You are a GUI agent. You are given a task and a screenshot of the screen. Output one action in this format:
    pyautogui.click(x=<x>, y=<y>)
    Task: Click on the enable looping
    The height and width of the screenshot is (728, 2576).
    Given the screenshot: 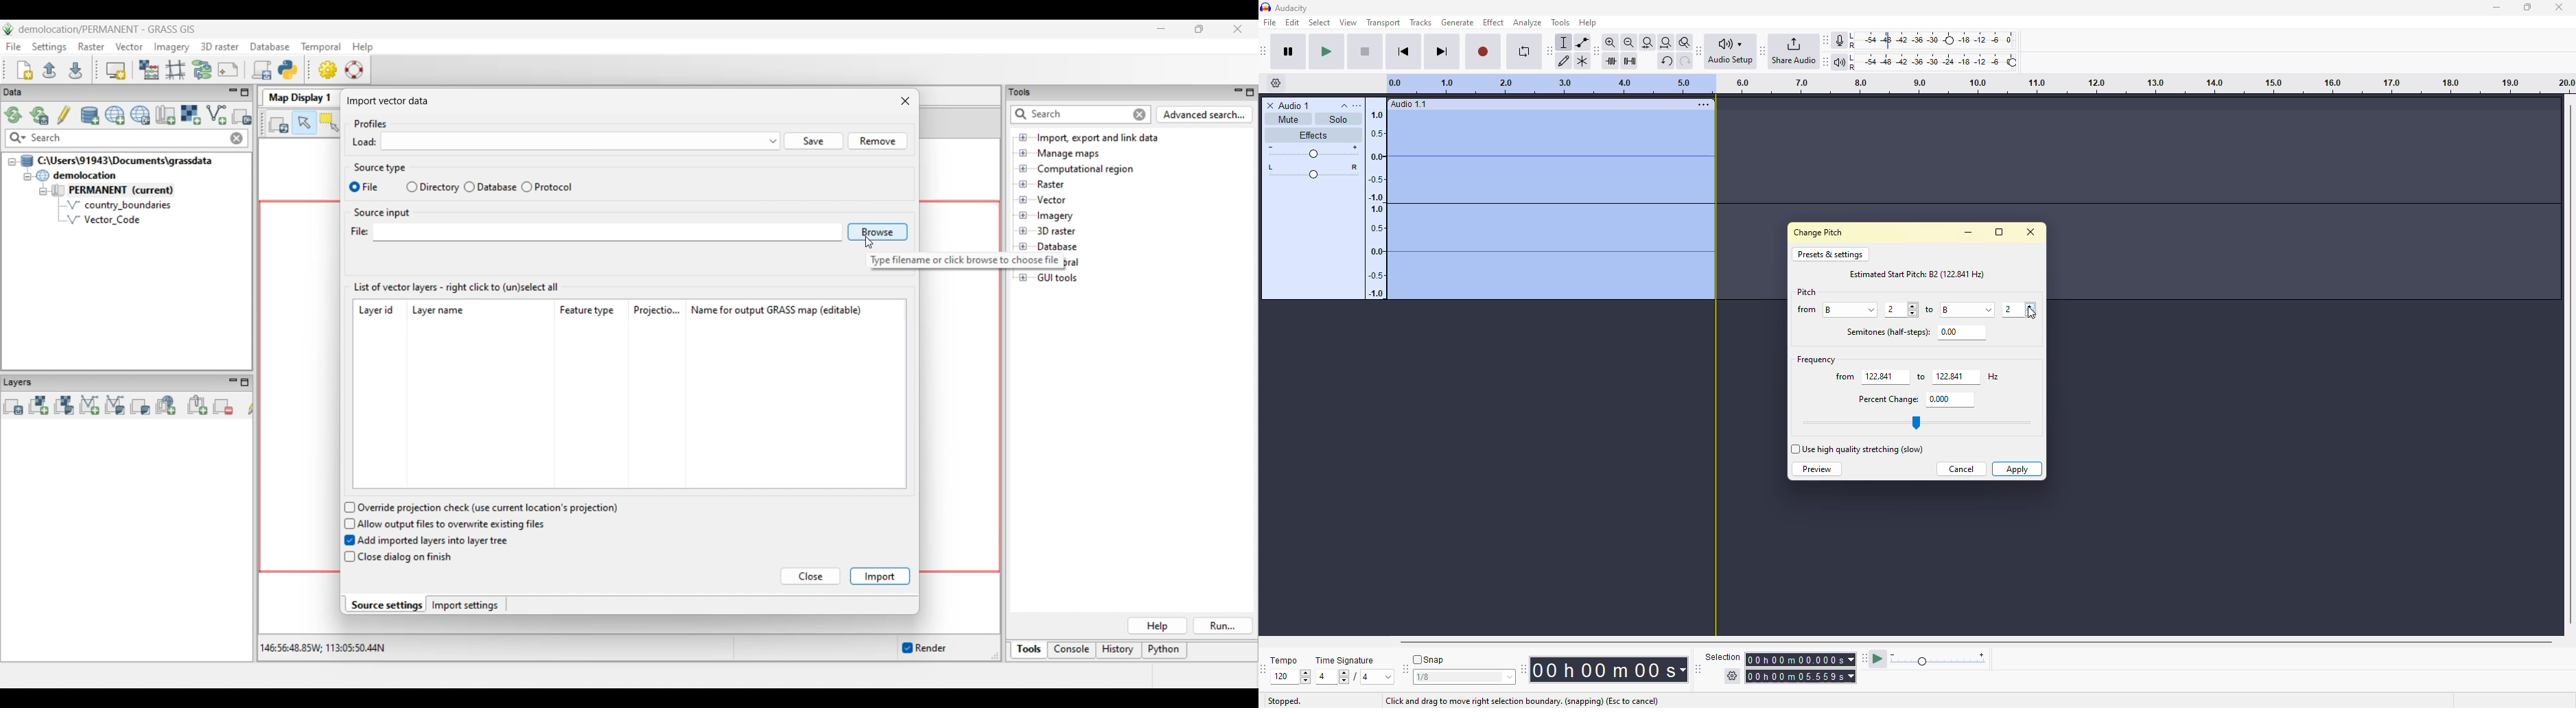 What is the action you would take?
    pyautogui.click(x=1524, y=51)
    